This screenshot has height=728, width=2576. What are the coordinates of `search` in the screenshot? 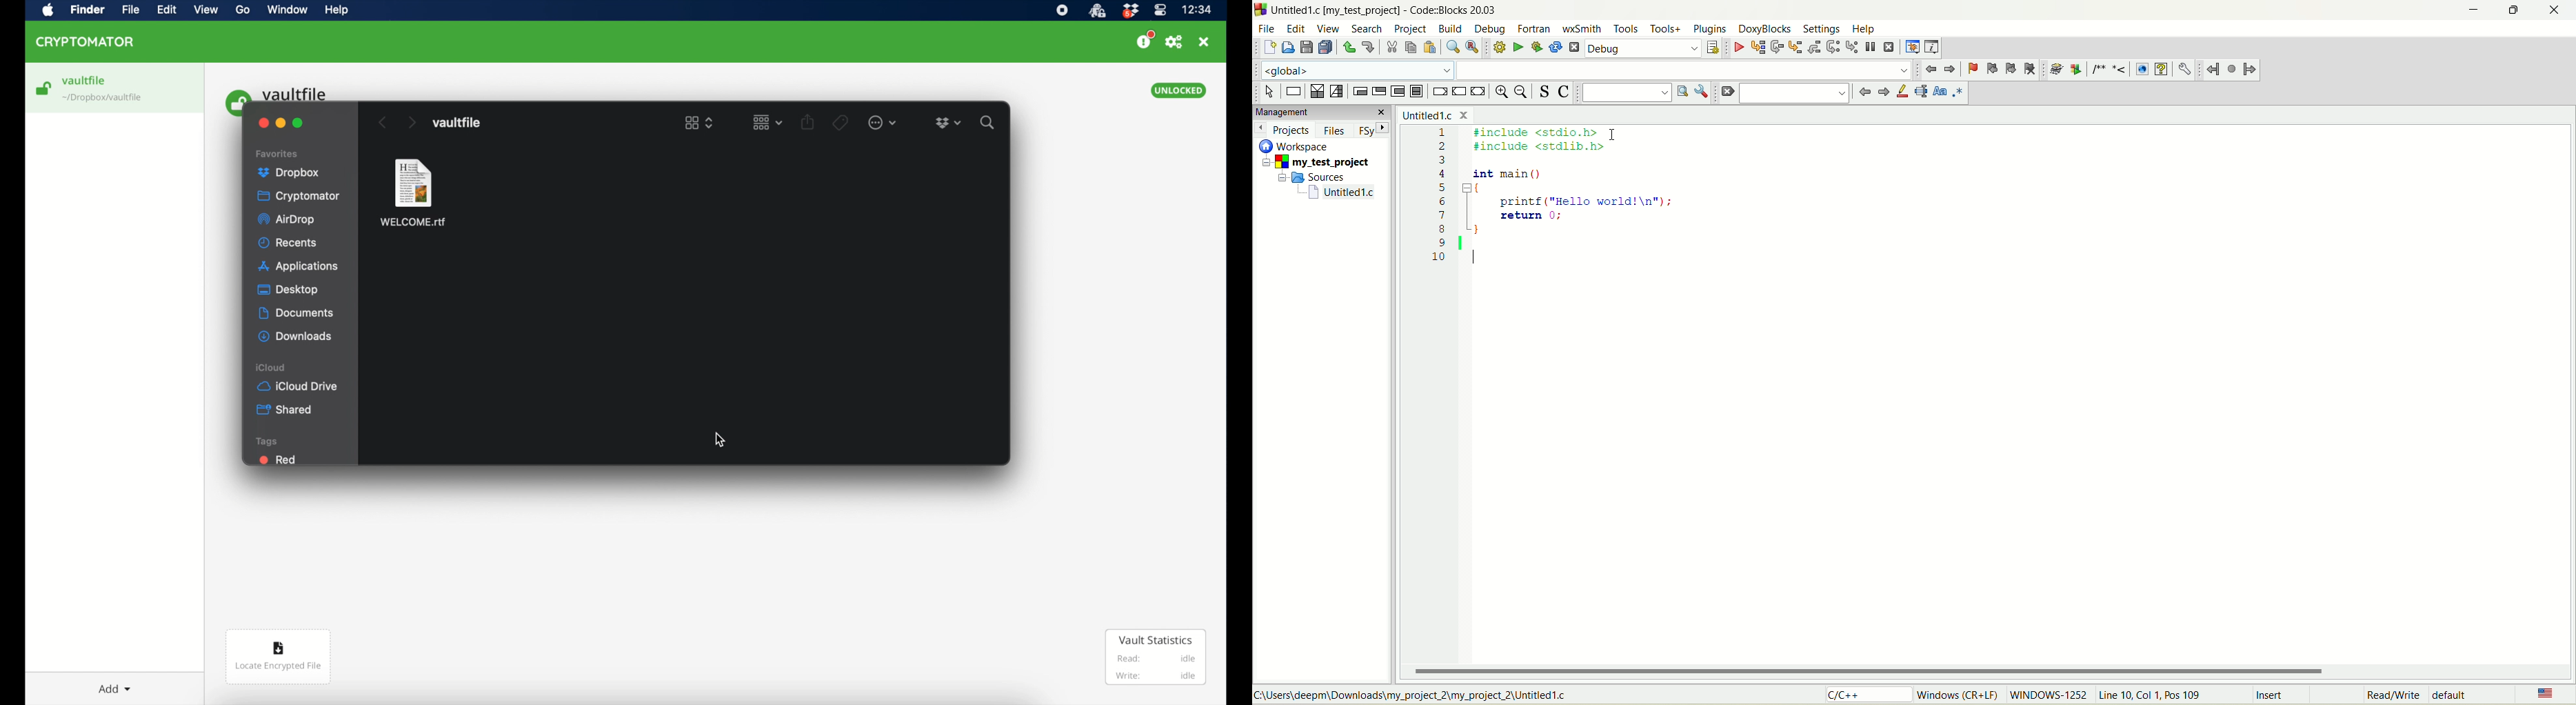 It's located at (1797, 95).